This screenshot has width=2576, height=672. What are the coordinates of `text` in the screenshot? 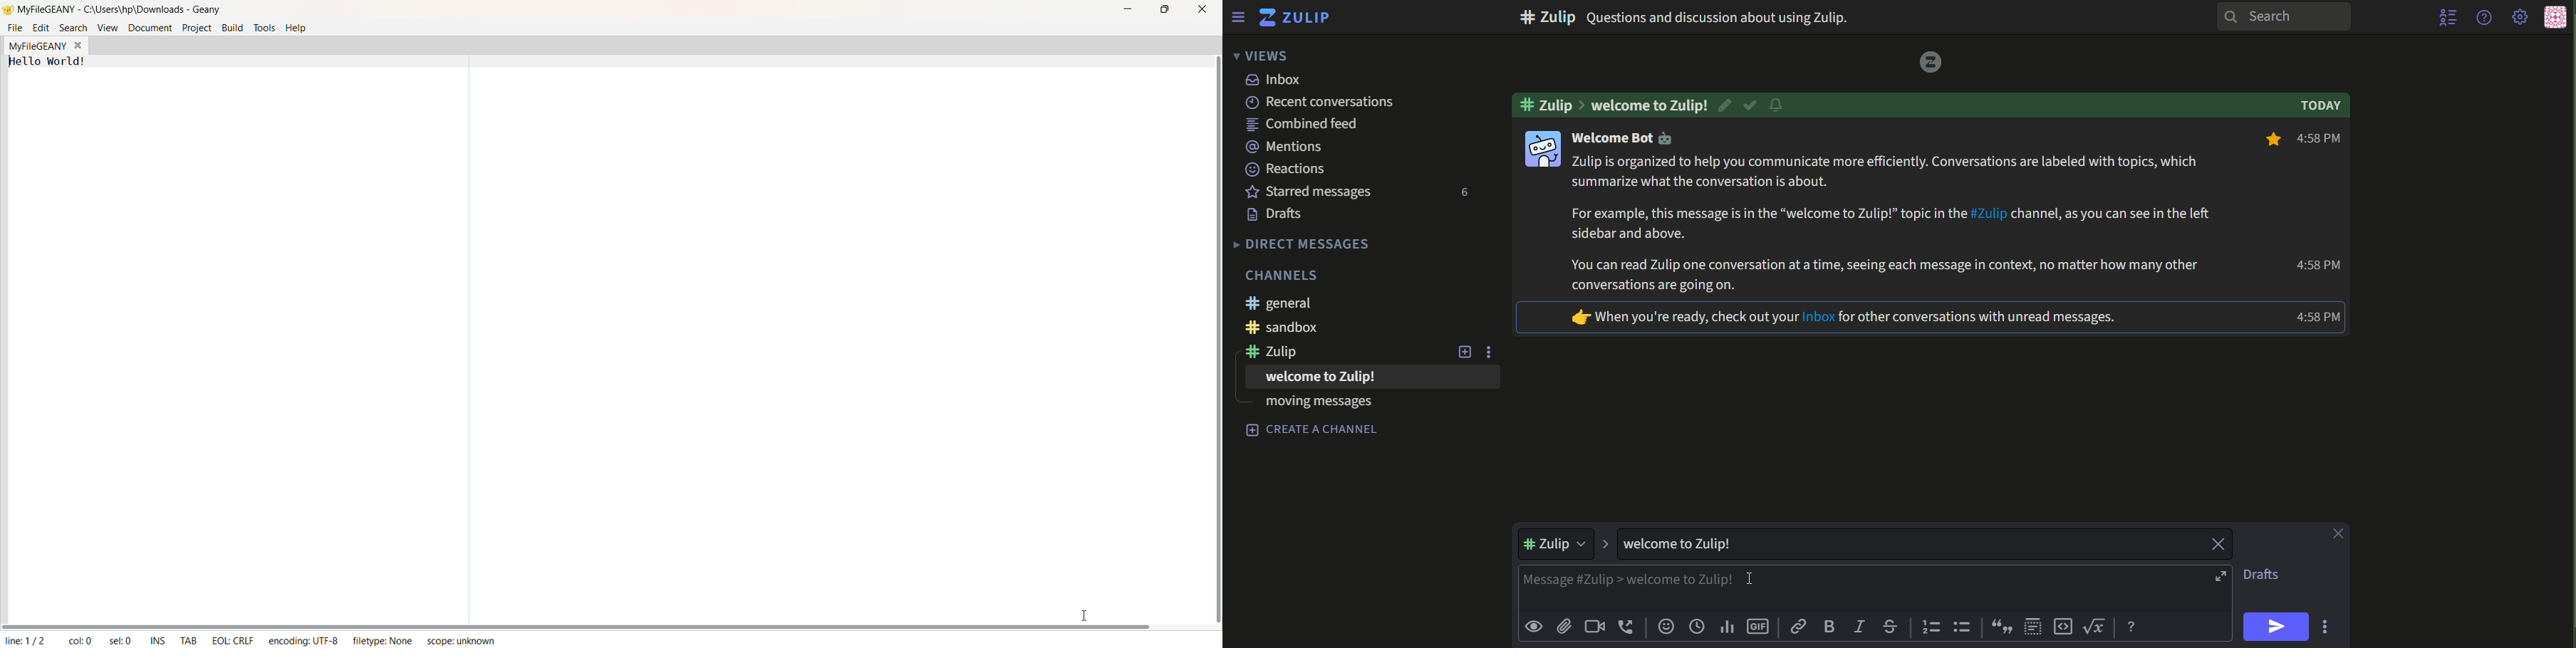 It's located at (2324, 140).